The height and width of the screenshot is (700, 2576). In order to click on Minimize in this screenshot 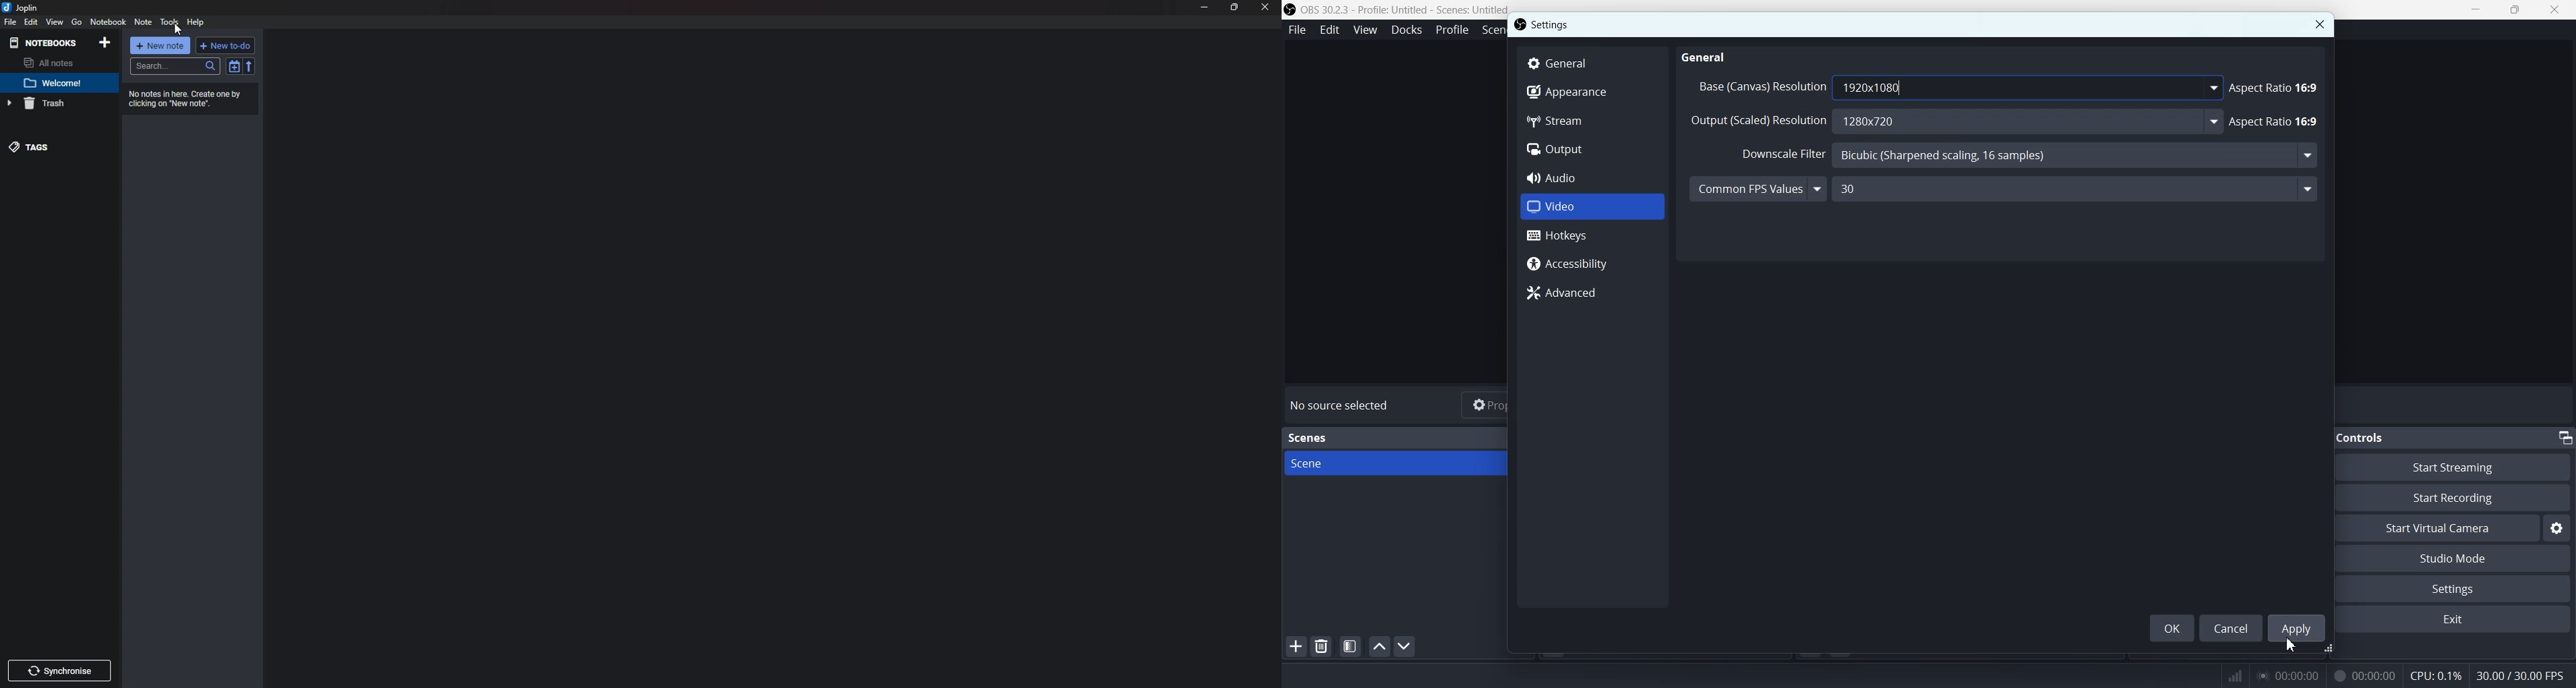, I will do `click(1204, 7)`.